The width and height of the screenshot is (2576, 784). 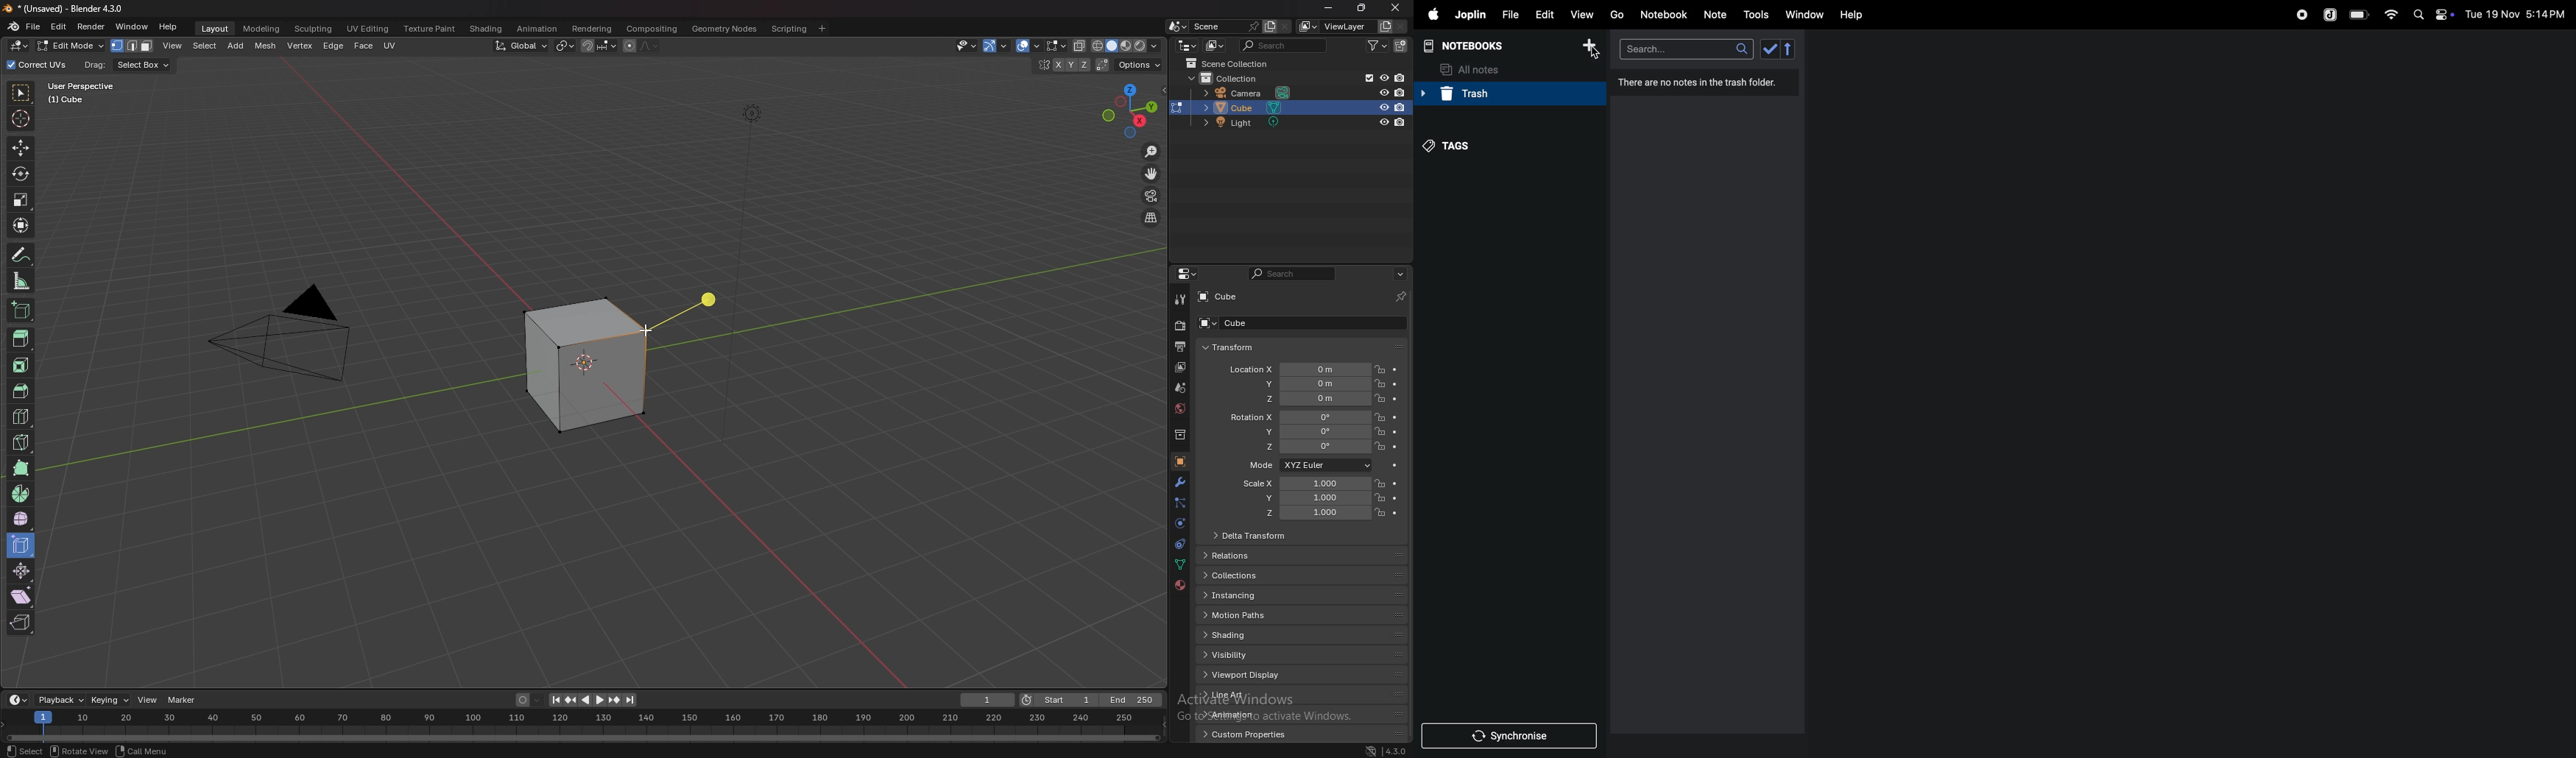 What do you see at coordinates (1080, 46) in the screenshot?
I see `toggle xray` at bounding box center [1080, 46].